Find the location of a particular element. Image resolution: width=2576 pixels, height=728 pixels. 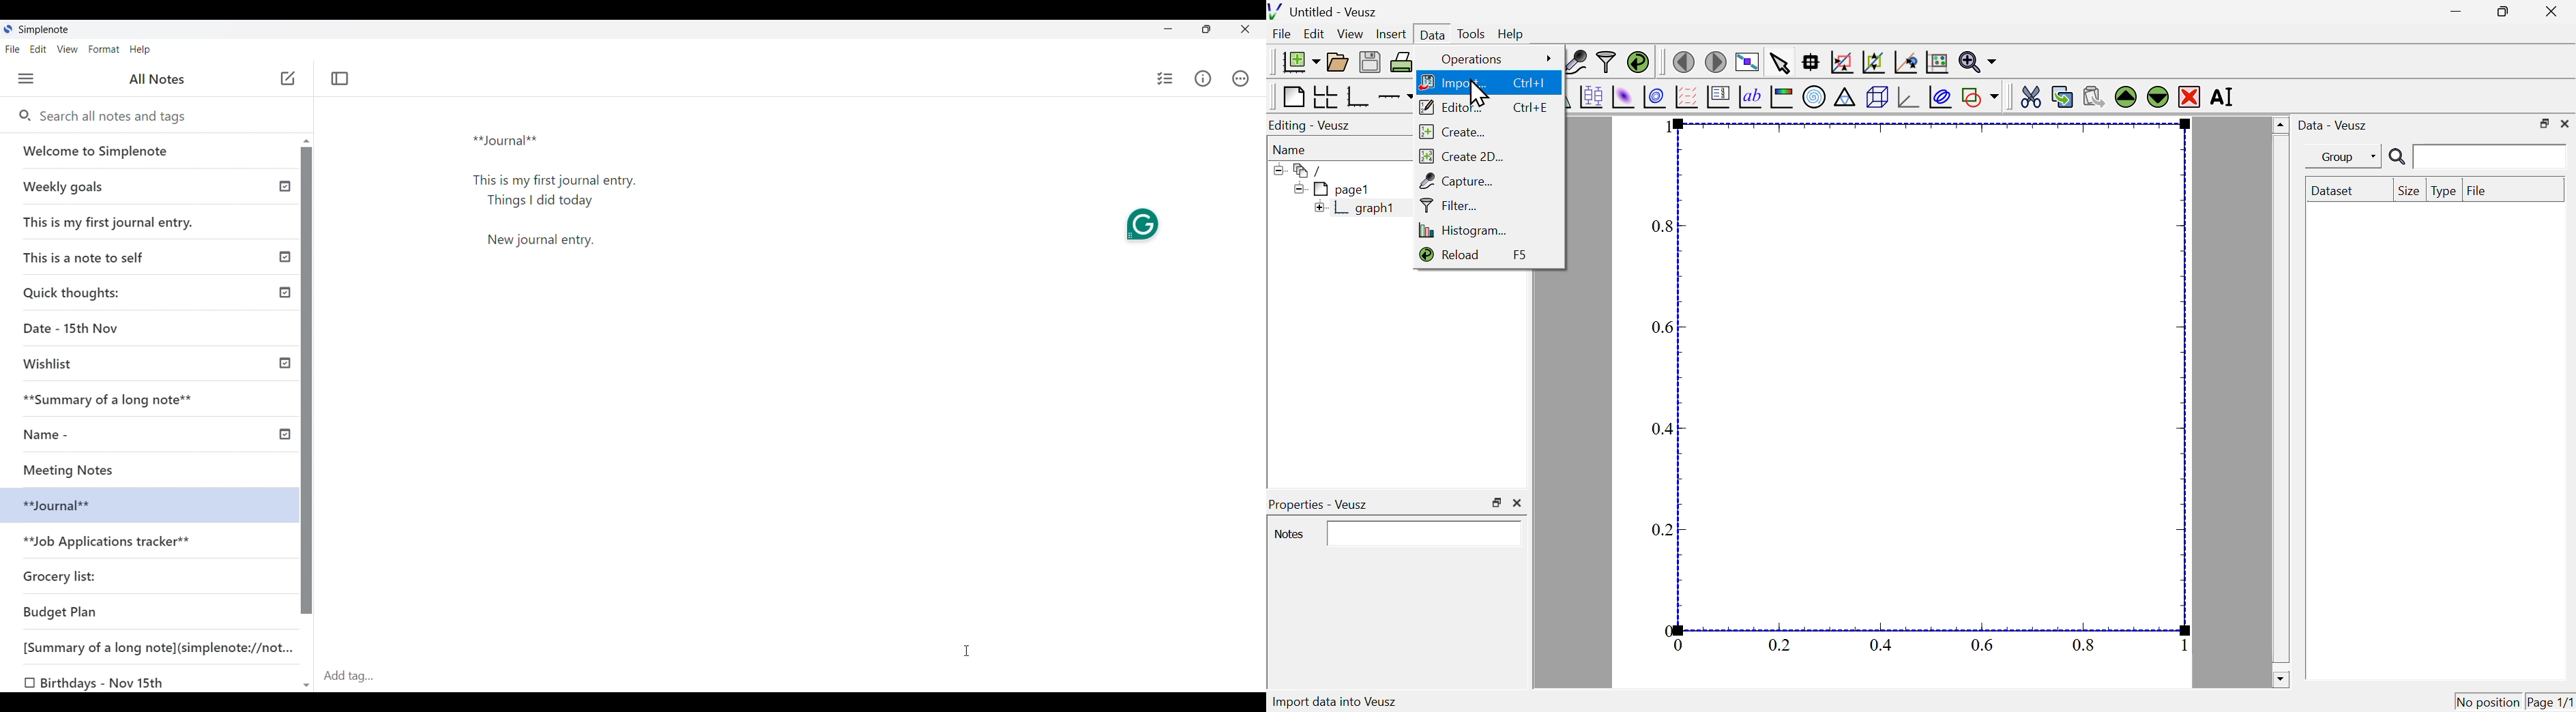

cursor is located at coordinates (1478, 93).